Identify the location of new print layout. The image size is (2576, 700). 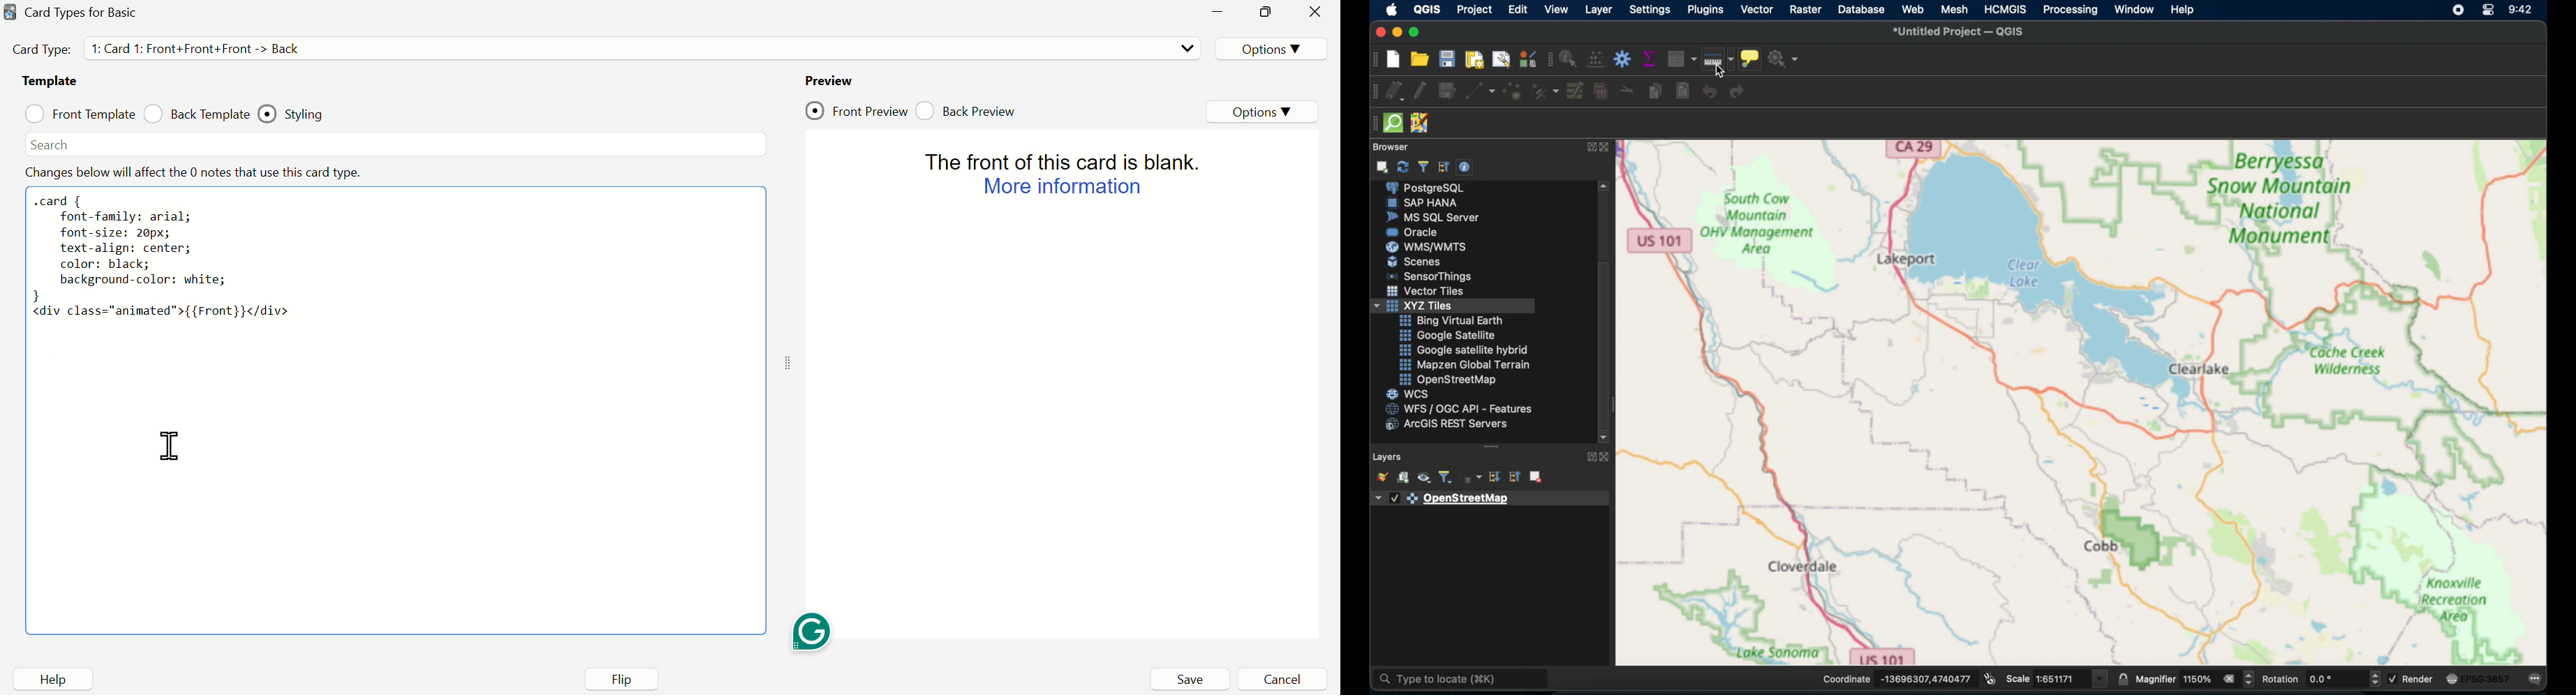
(1476, 59).